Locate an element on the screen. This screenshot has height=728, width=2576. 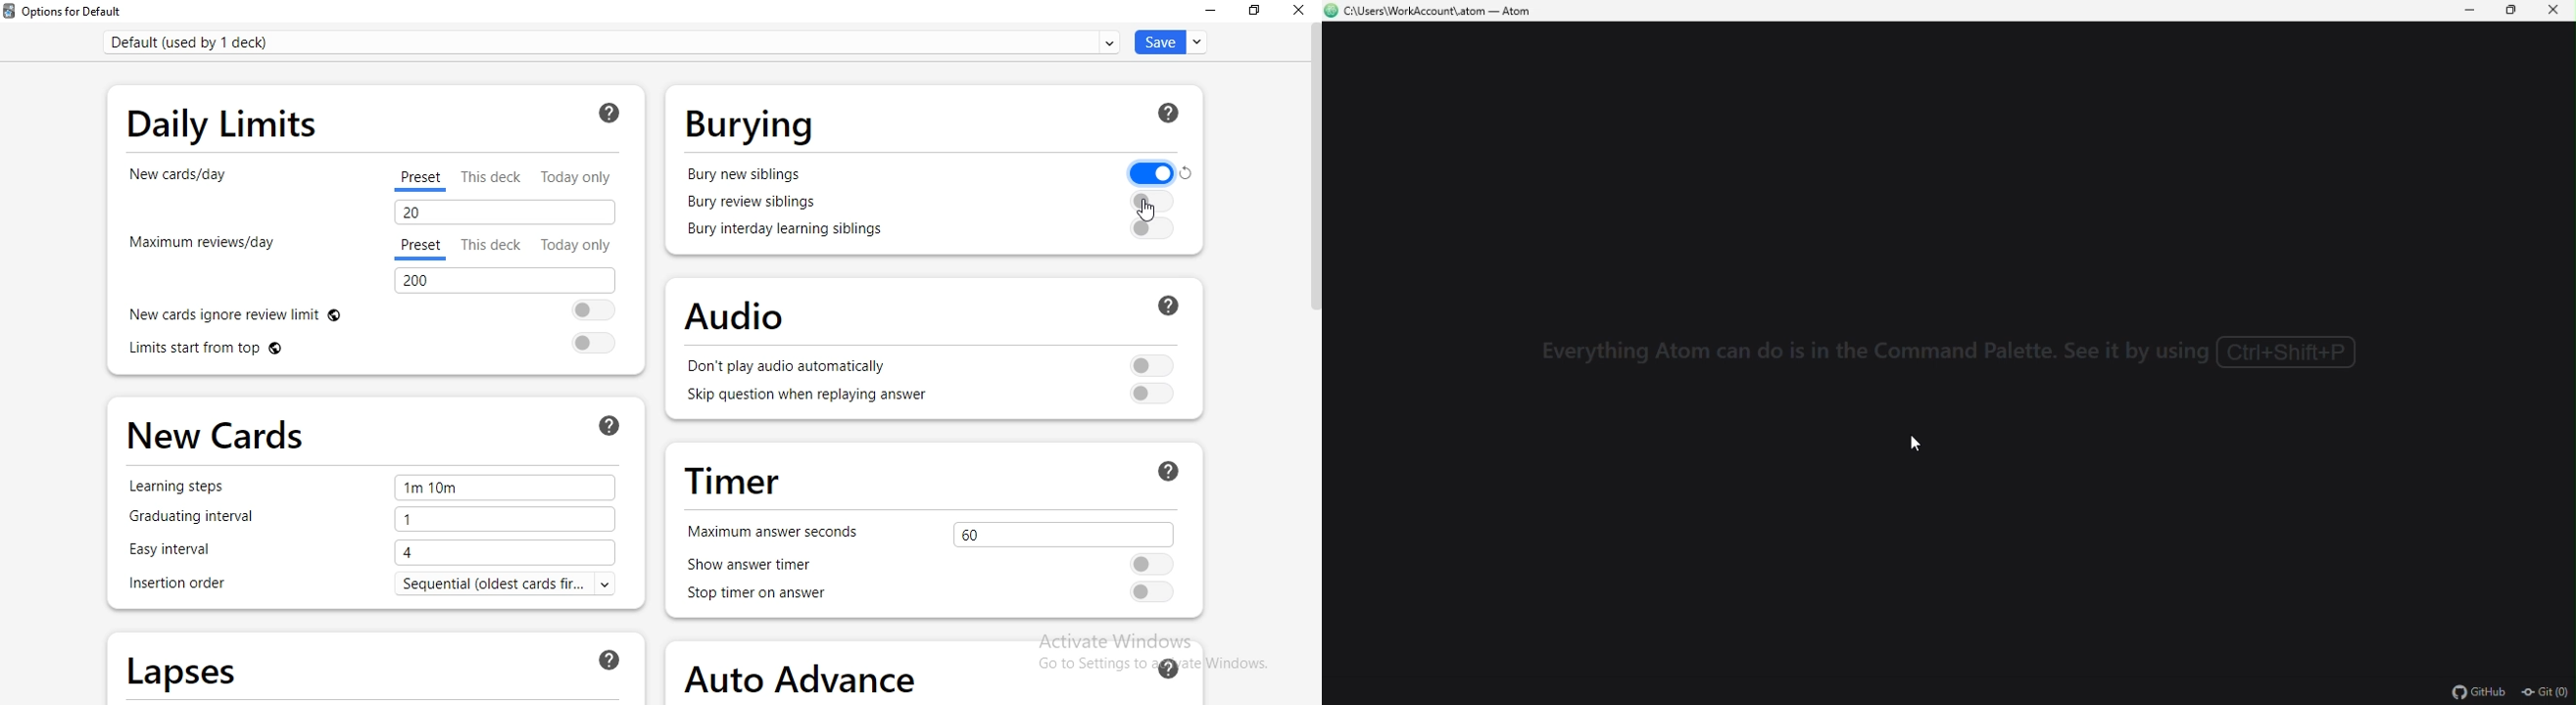
burying is located at coordinates (752, 124).